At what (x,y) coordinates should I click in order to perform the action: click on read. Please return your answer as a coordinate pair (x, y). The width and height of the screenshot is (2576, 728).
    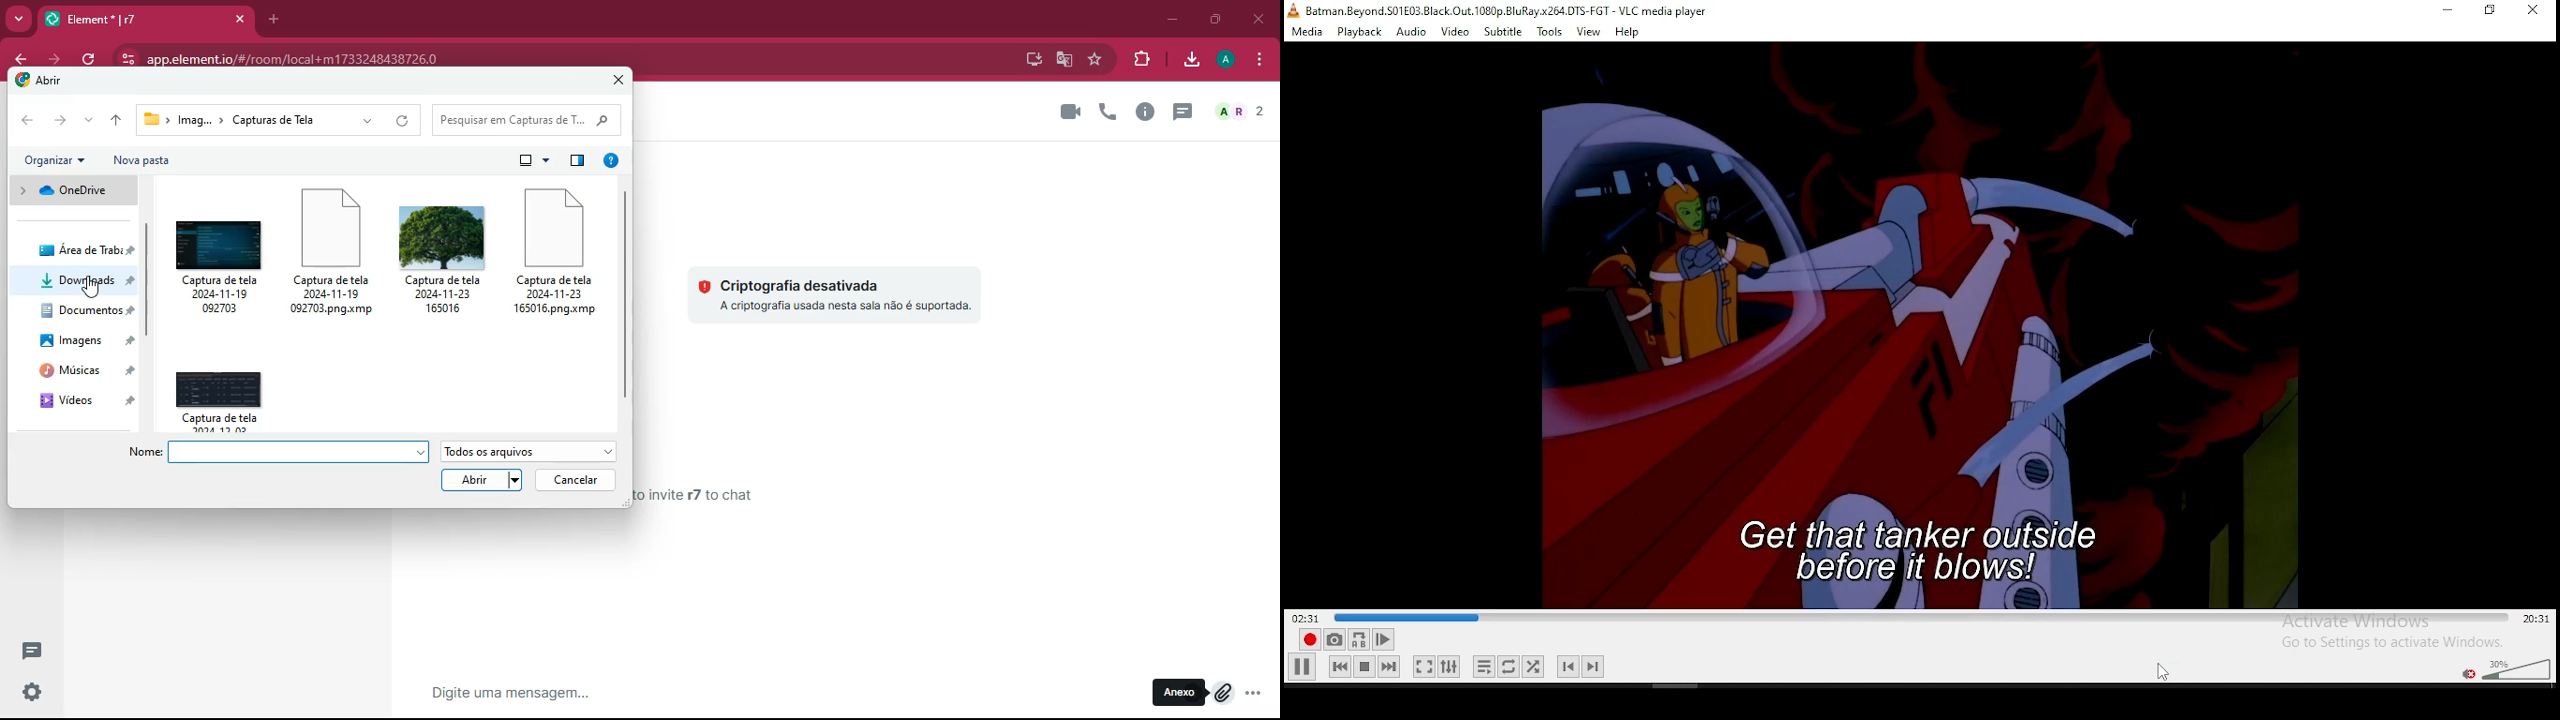
    Looking at the image, I should click on (579, 158).